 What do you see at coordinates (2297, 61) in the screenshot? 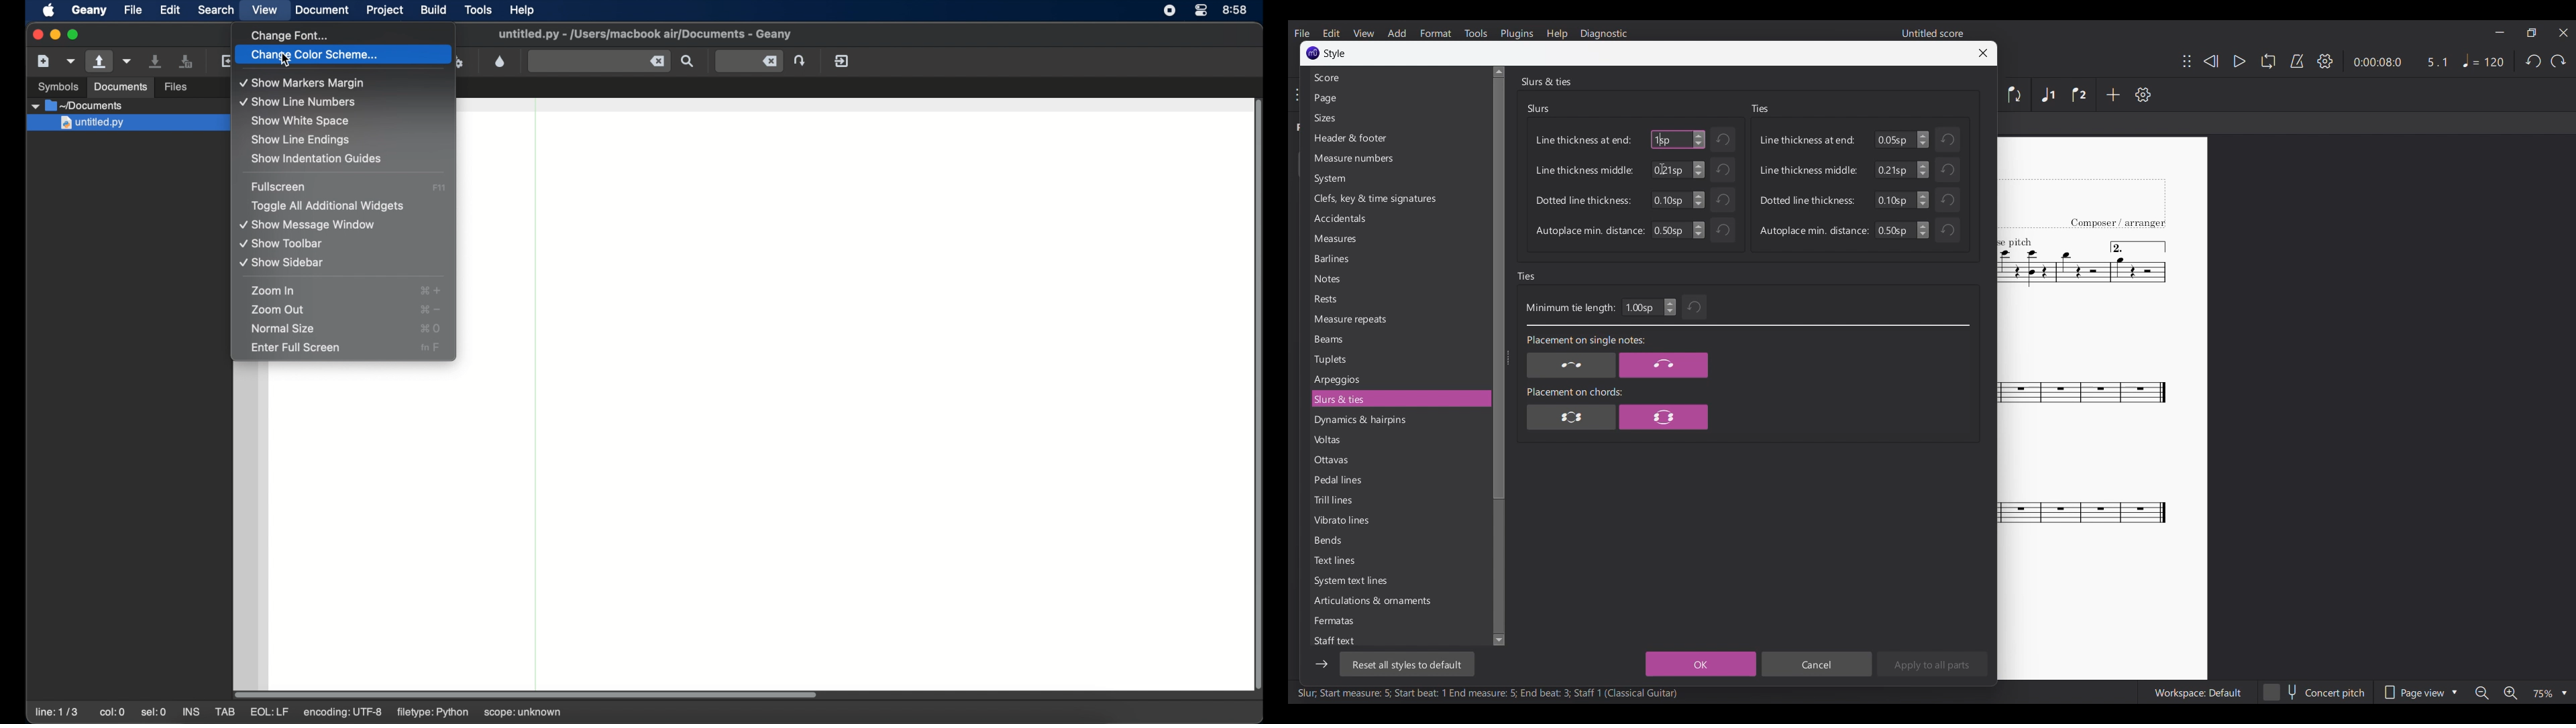
I see `Metronome` at bounding box center [2297, 61].